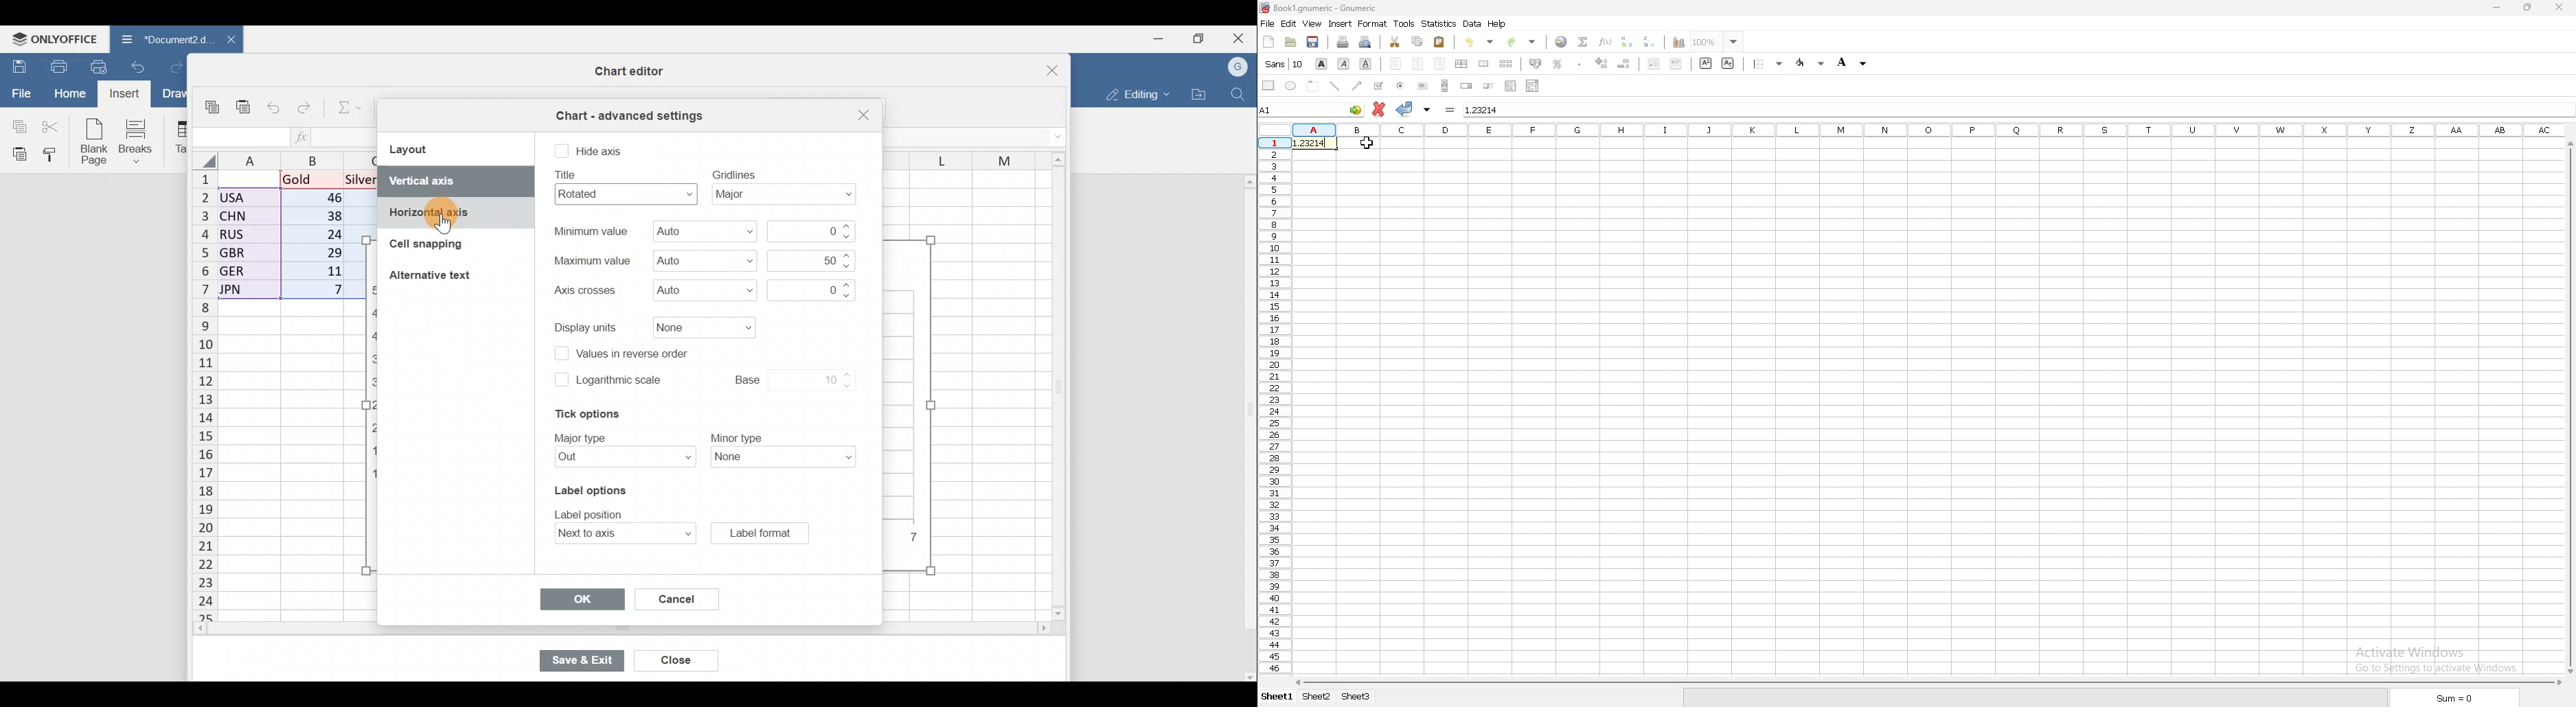 The height and width of the screenshot is (728, 2576). What do you see at coordinates (734, 173) in the screenshot?
I see `text` at bounding box center [734, 173].